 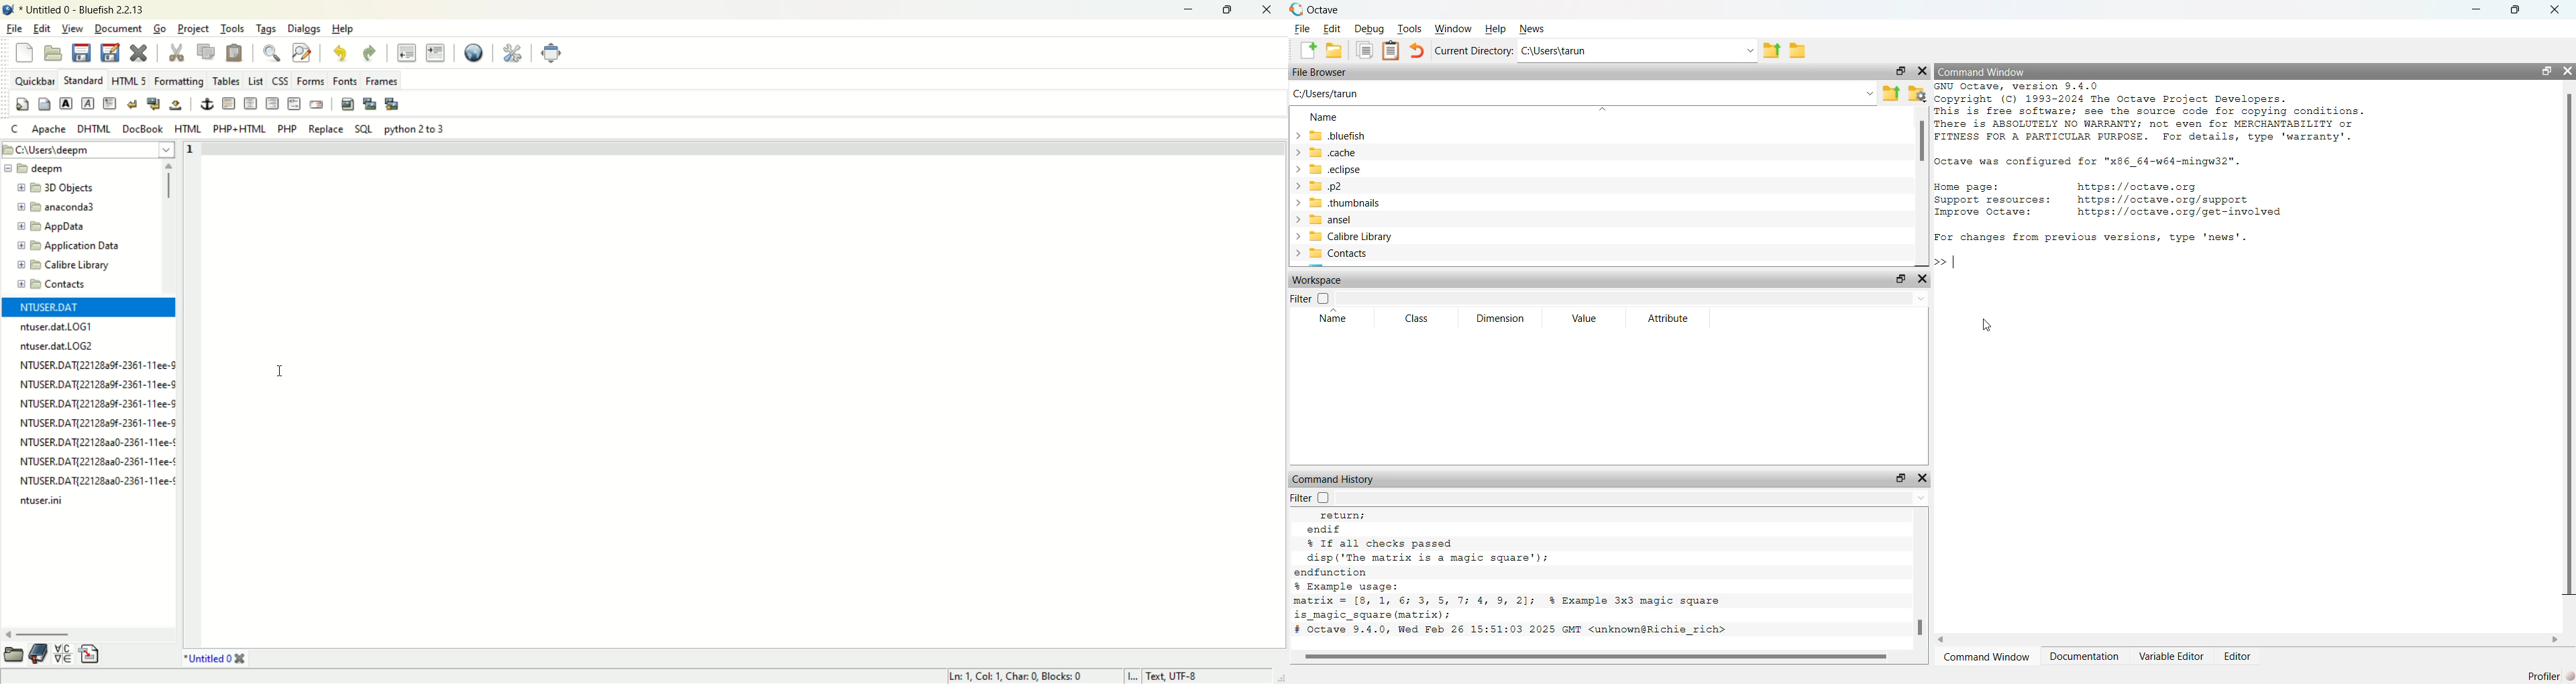 What do you see at coordinates (97, 402) in the screenshot?
I see `NTUSER.DATI?22128a0f-2361-11ee-C` at bounding box center [97, 402].